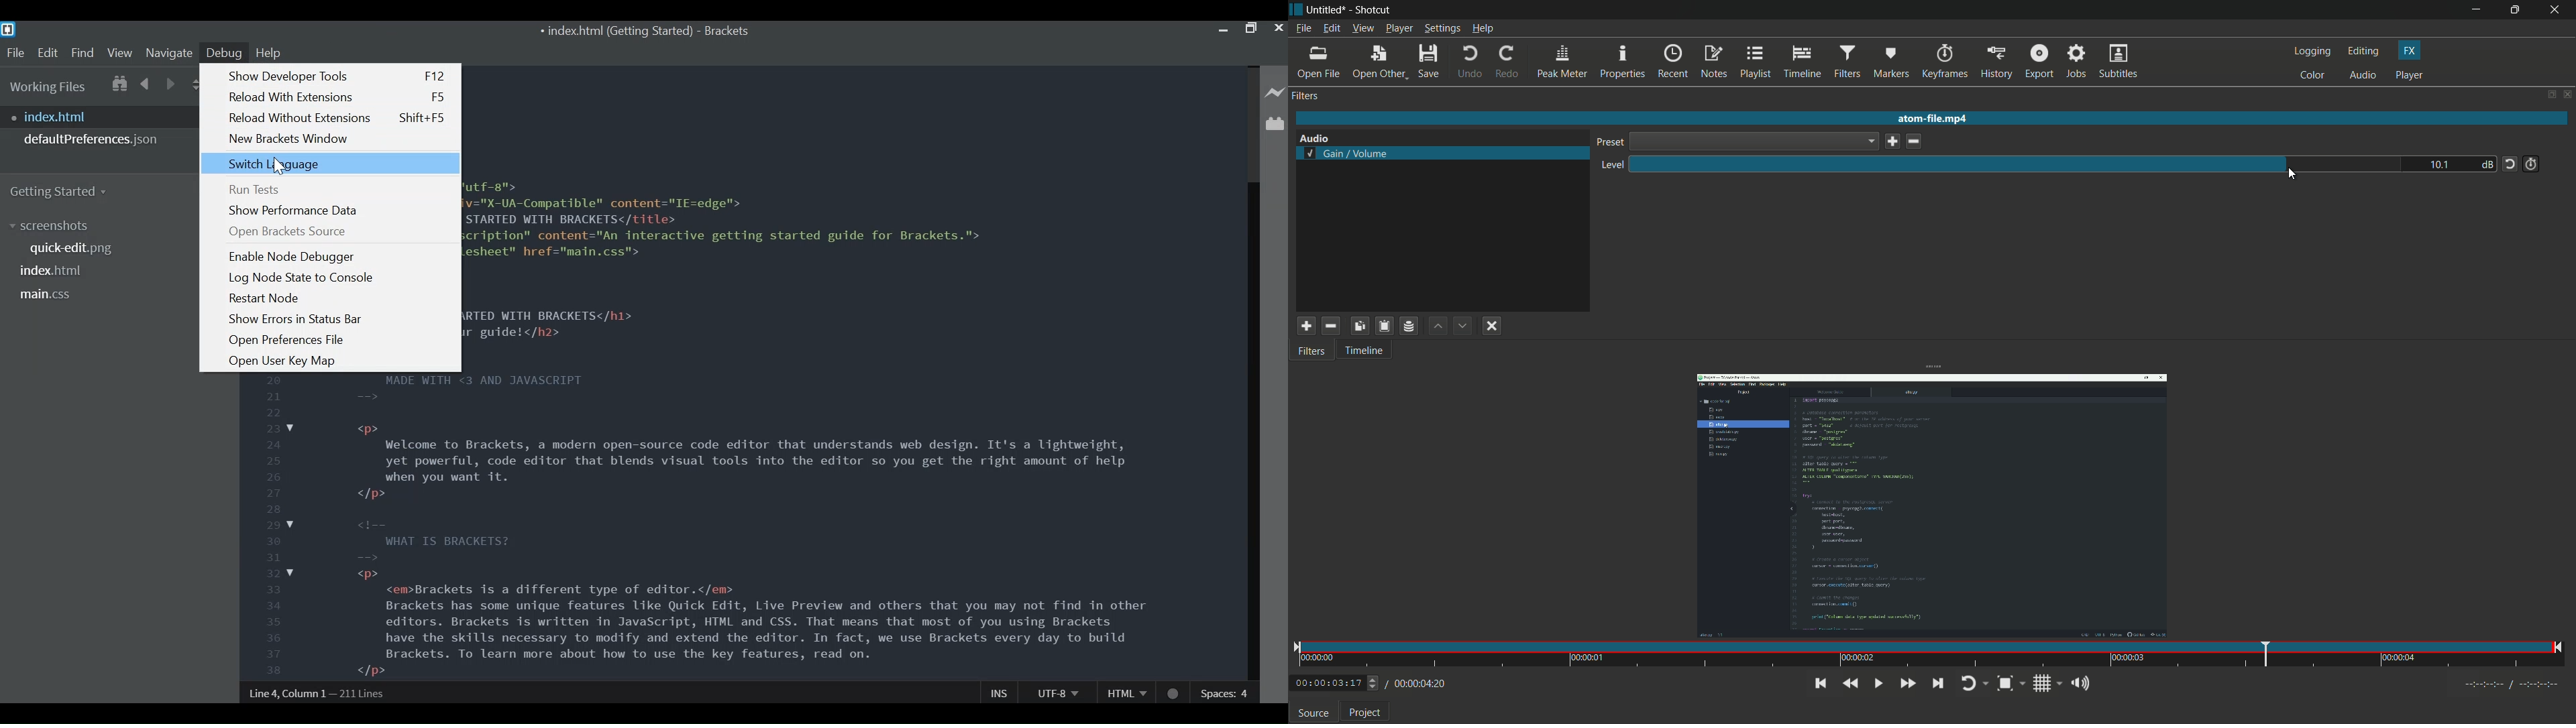 This screenshot has height=728, width=2576. I want to click on Manage Extensions, so click(1275, 123).